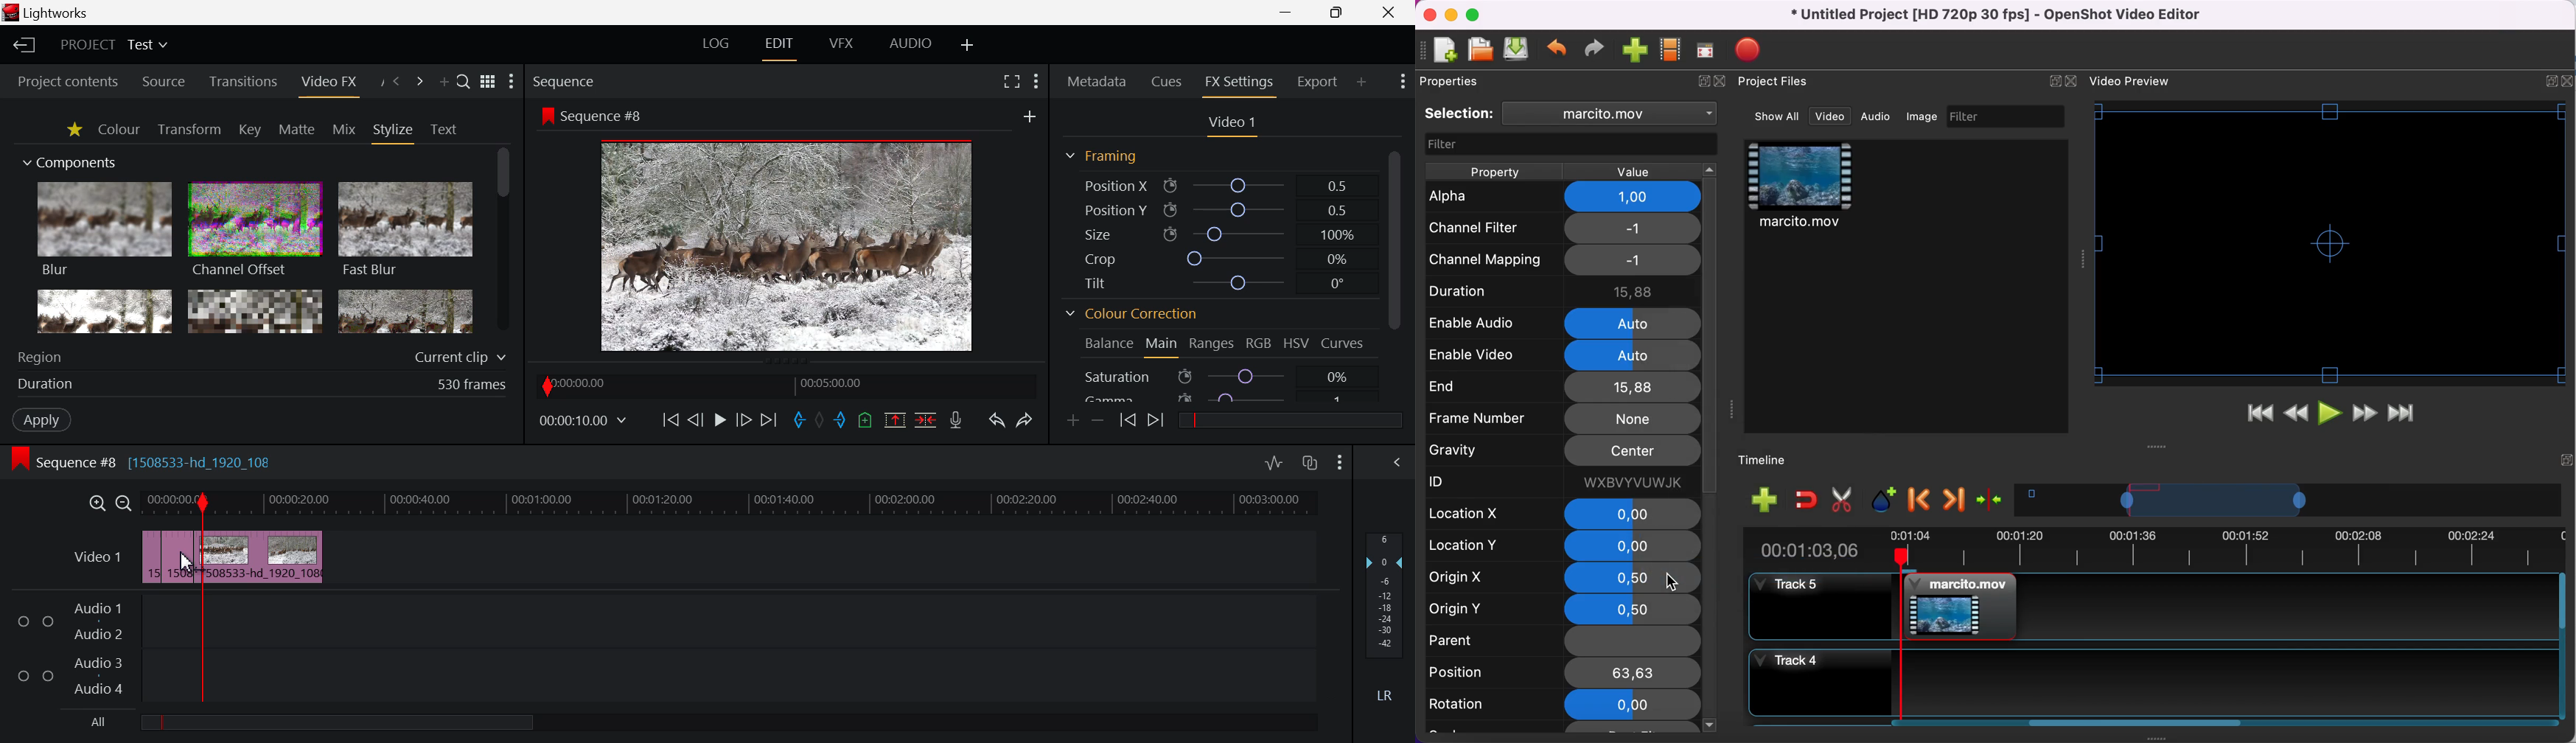  What do you see at coordinates (1429, 15) in the screenshot?
I see `close` at bounding box center [1429, 15].